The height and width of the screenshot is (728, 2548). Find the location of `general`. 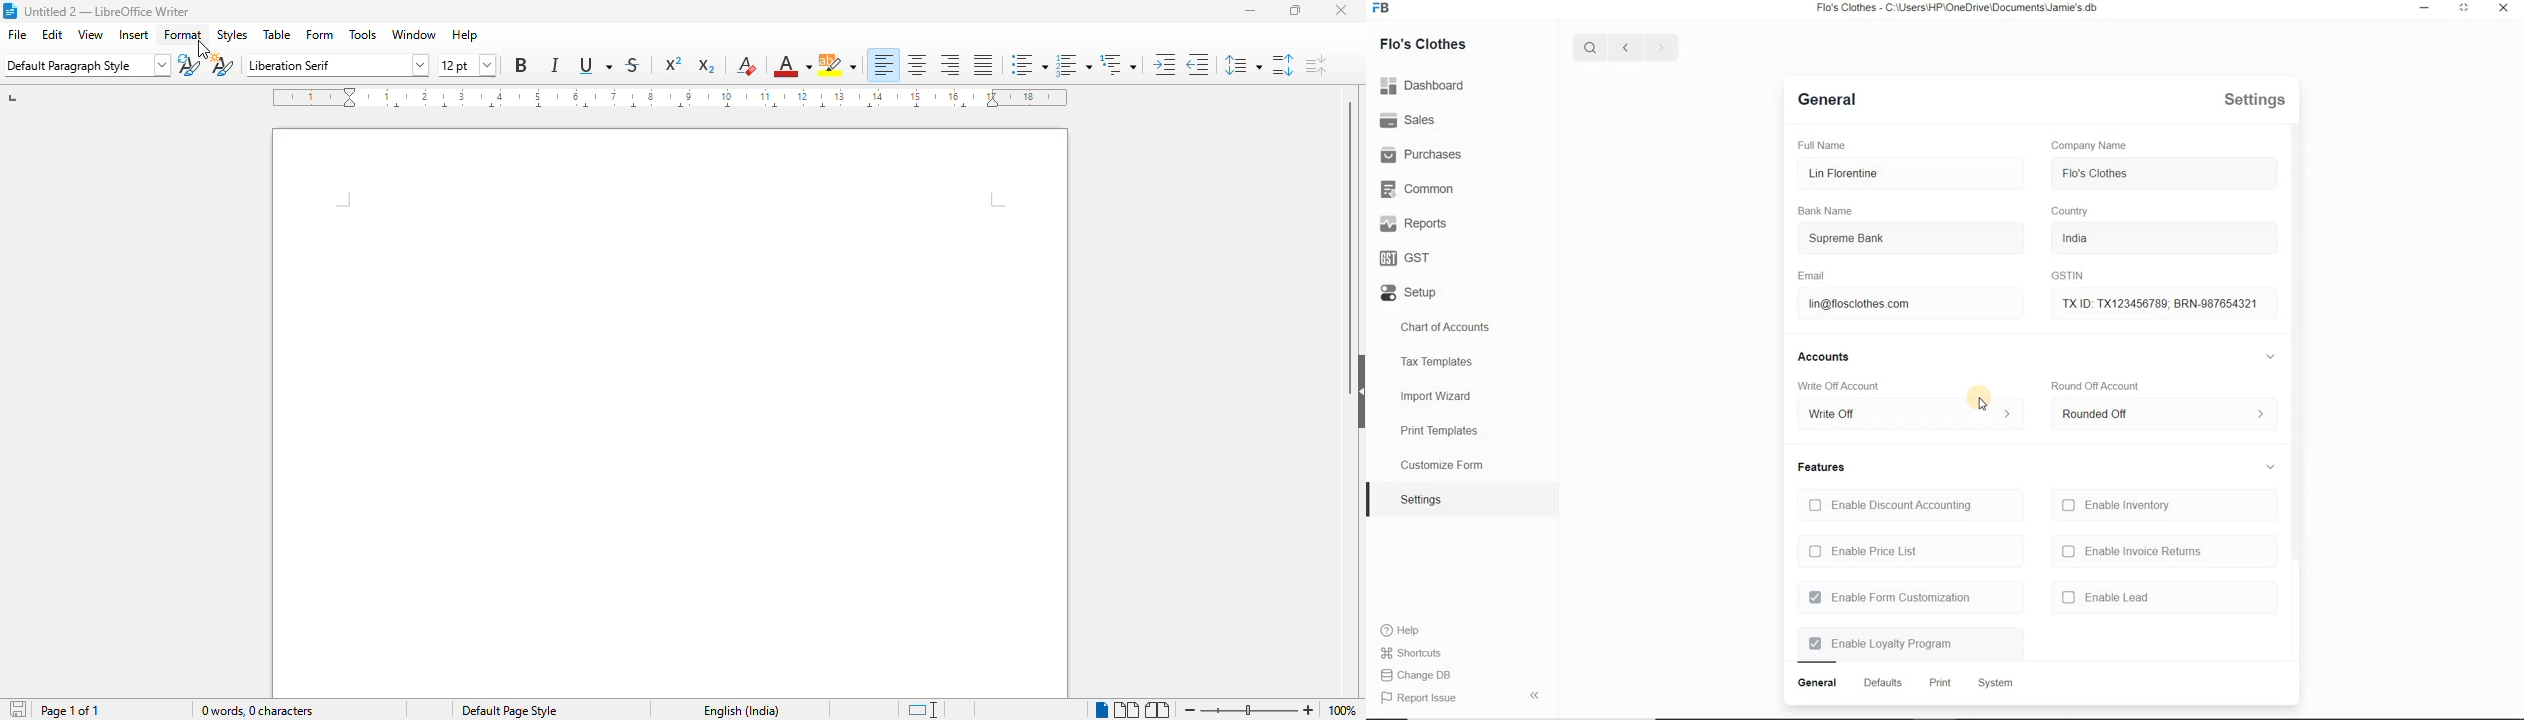

general is located at coordinates (1829, 102).